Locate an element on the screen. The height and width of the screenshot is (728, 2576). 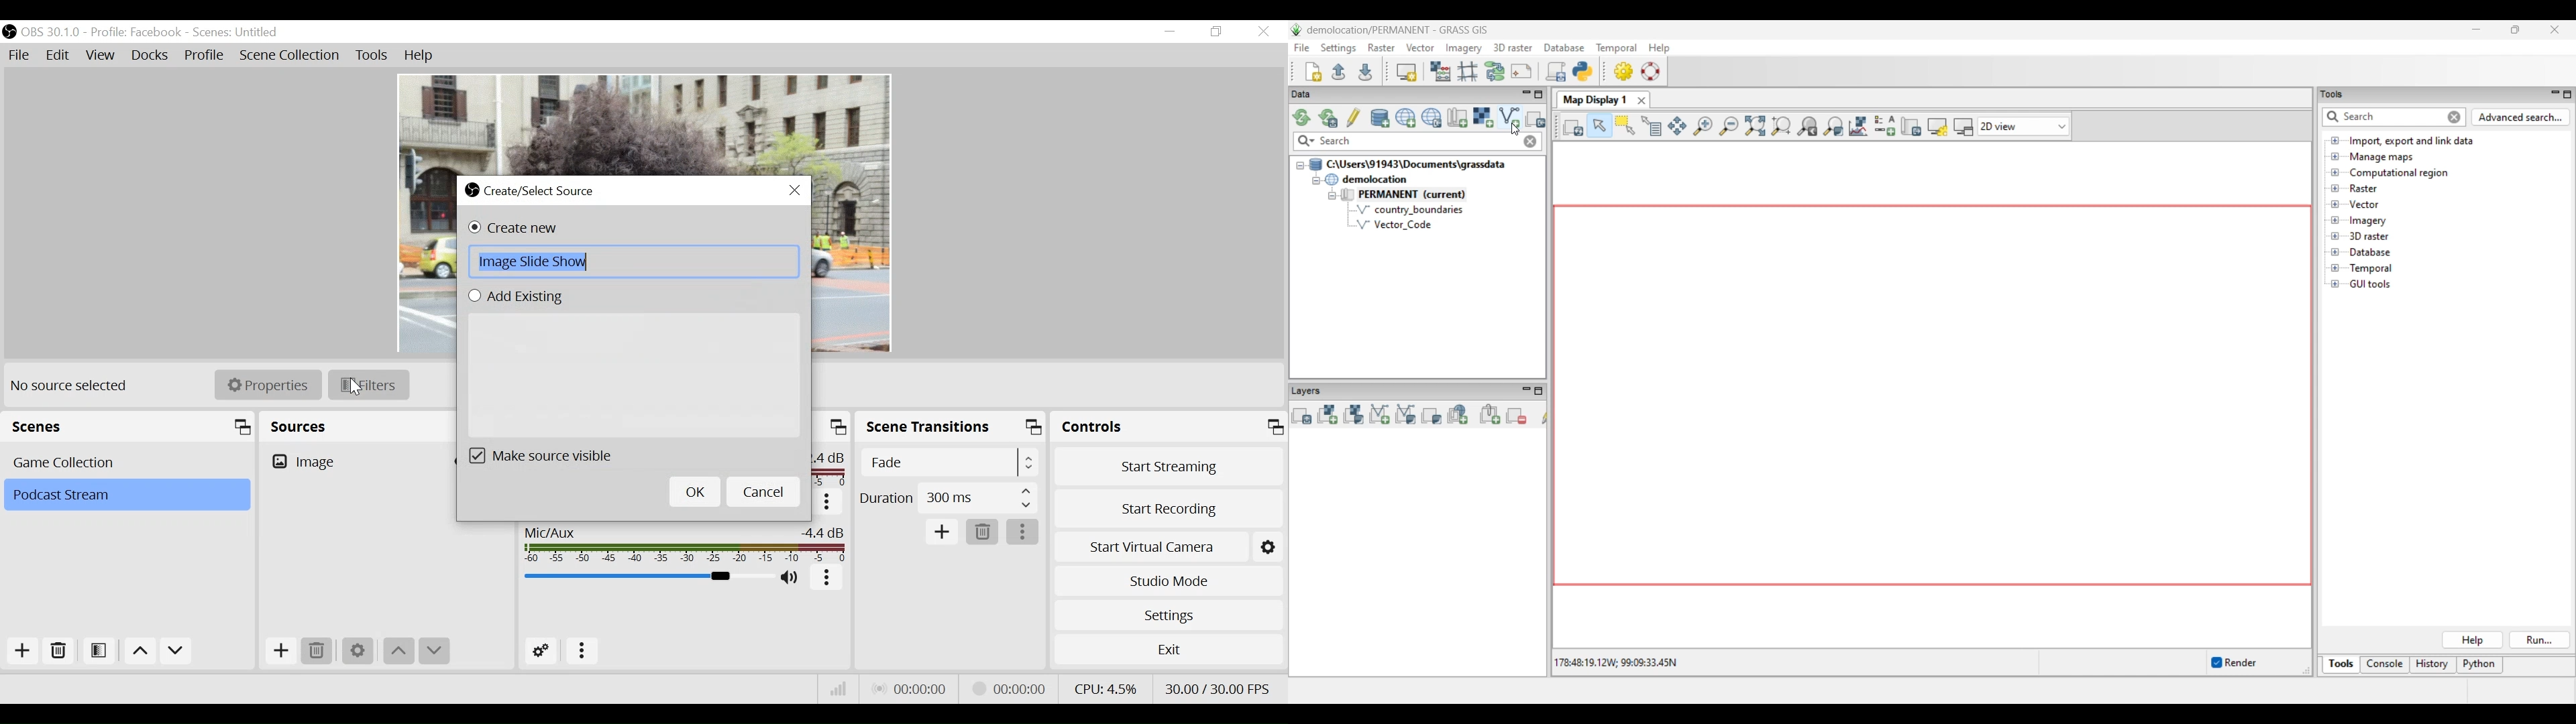
(un)create new is located at coordinates (518, 228).